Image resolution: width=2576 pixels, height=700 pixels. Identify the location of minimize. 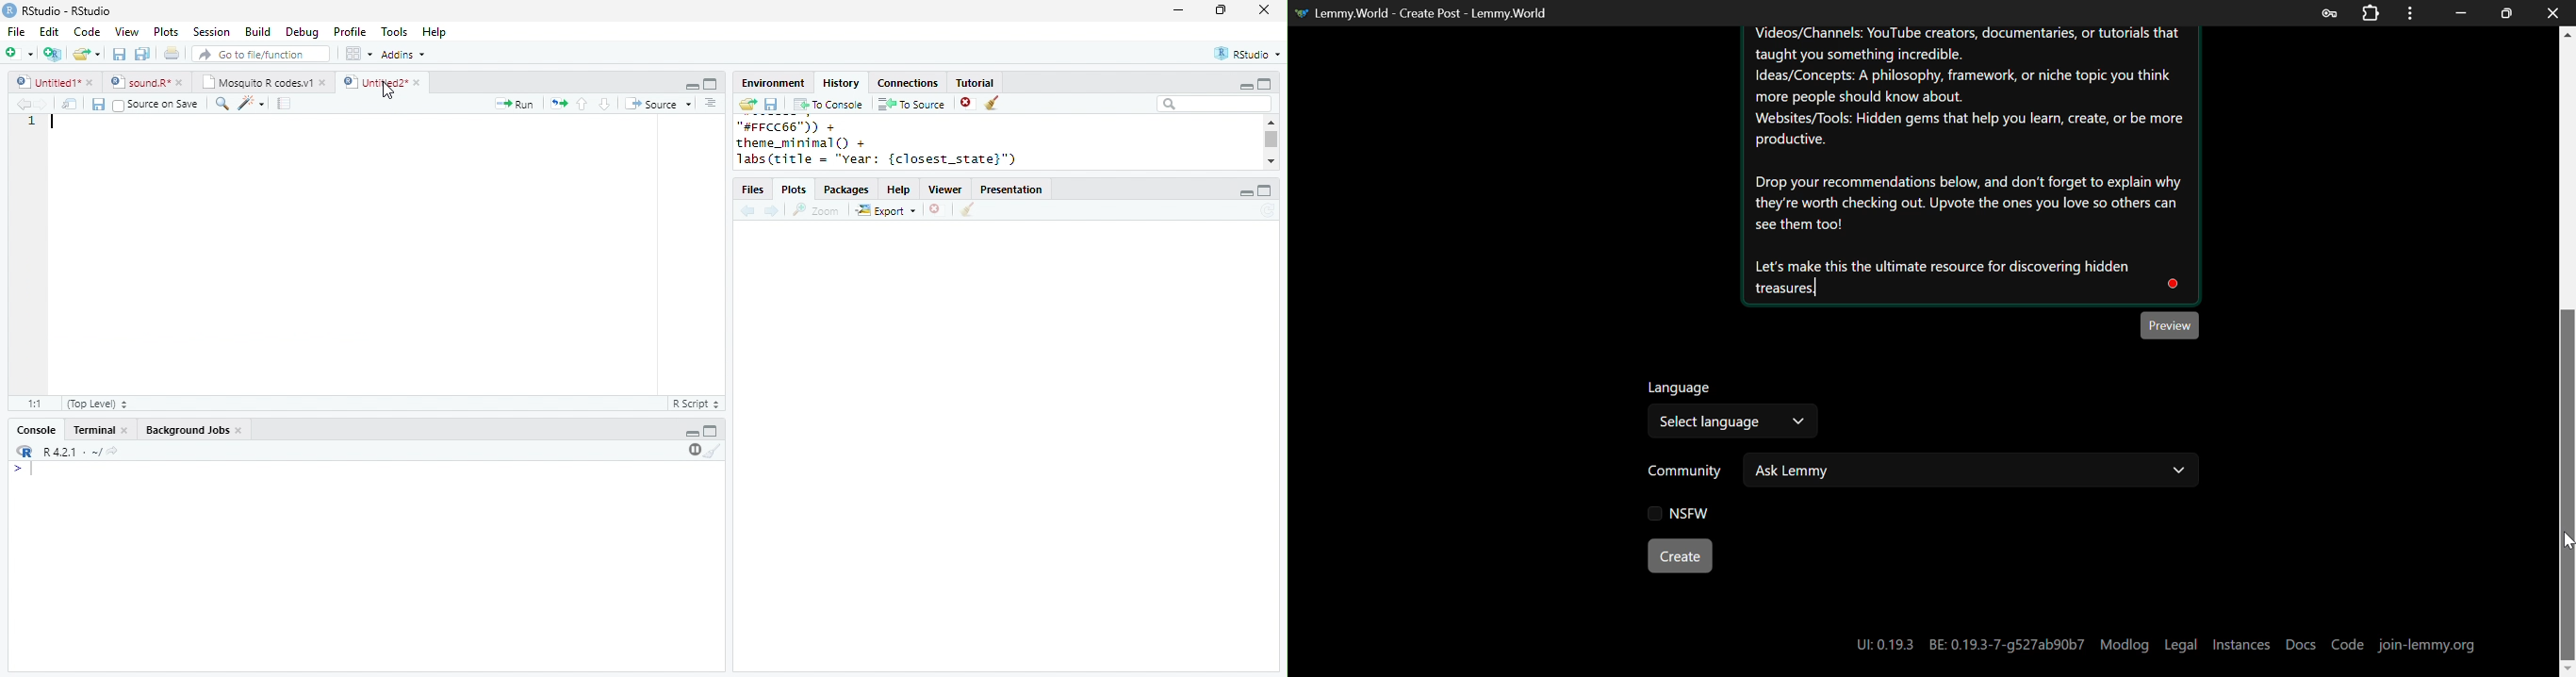
(1245, 87).